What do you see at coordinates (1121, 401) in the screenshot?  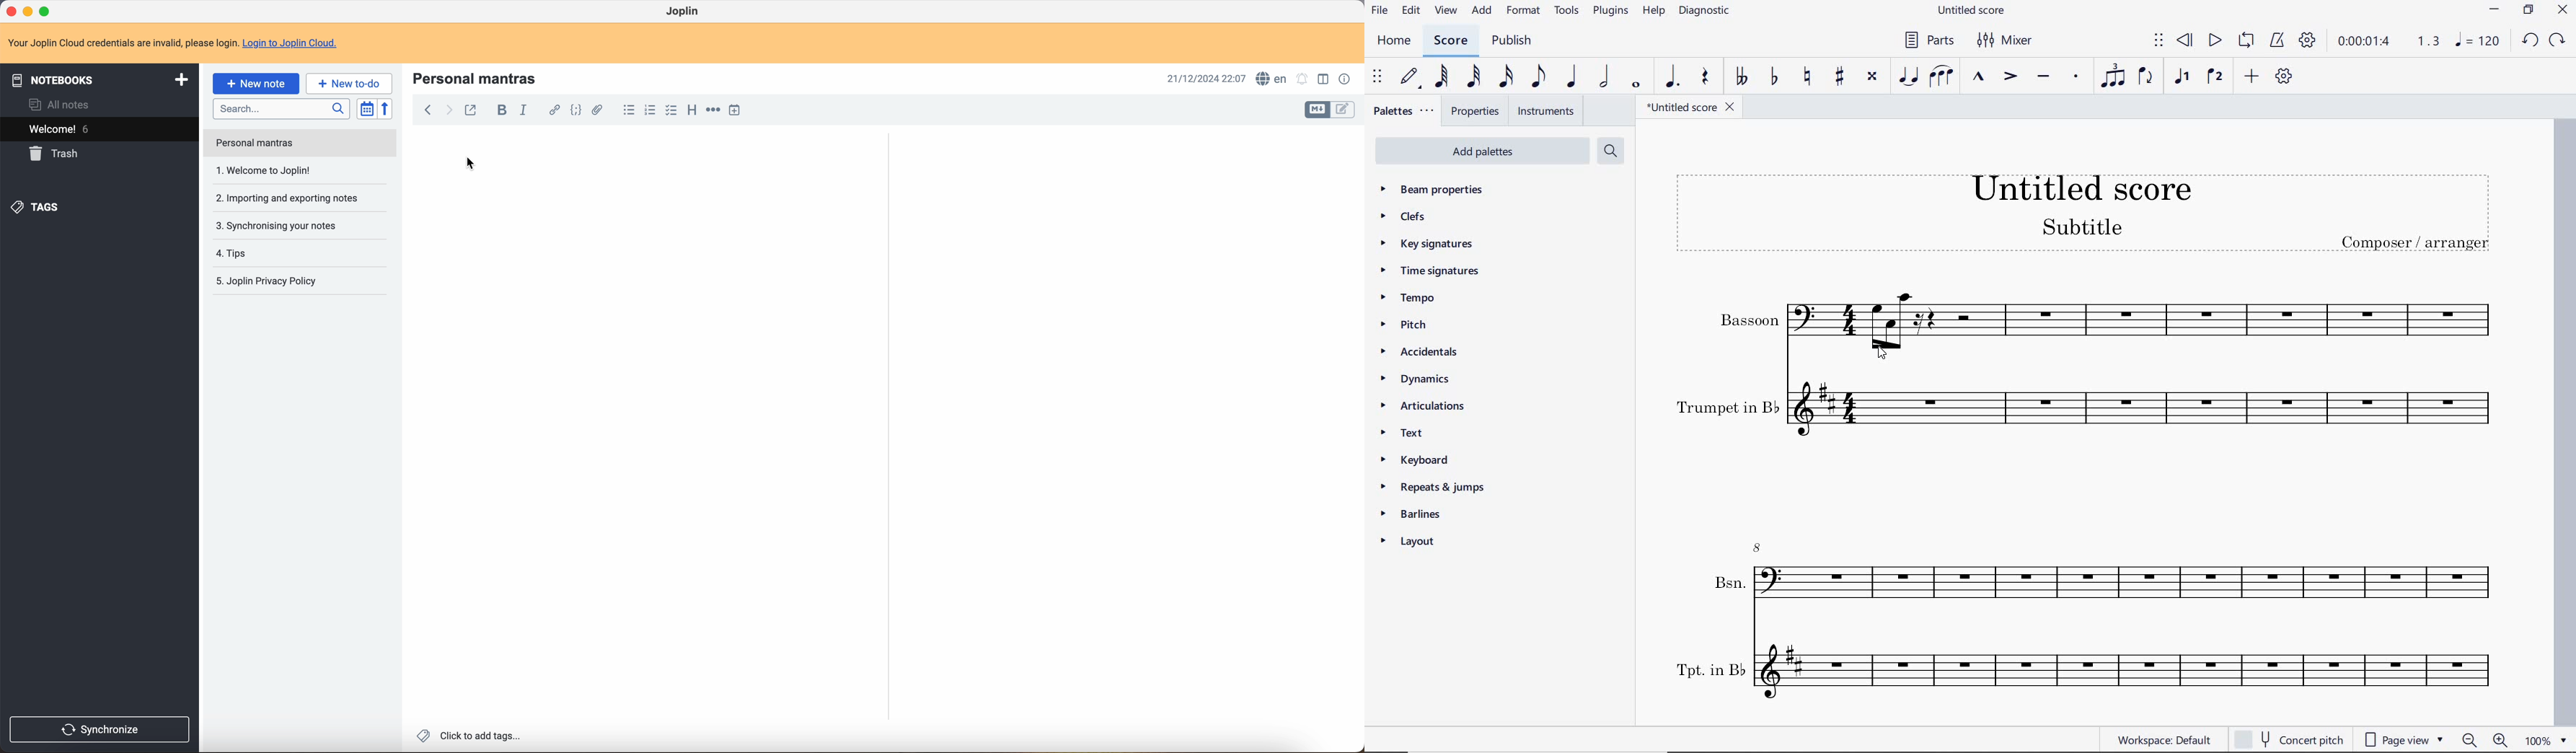 I see `body text` at bounding box center [1121, 401].